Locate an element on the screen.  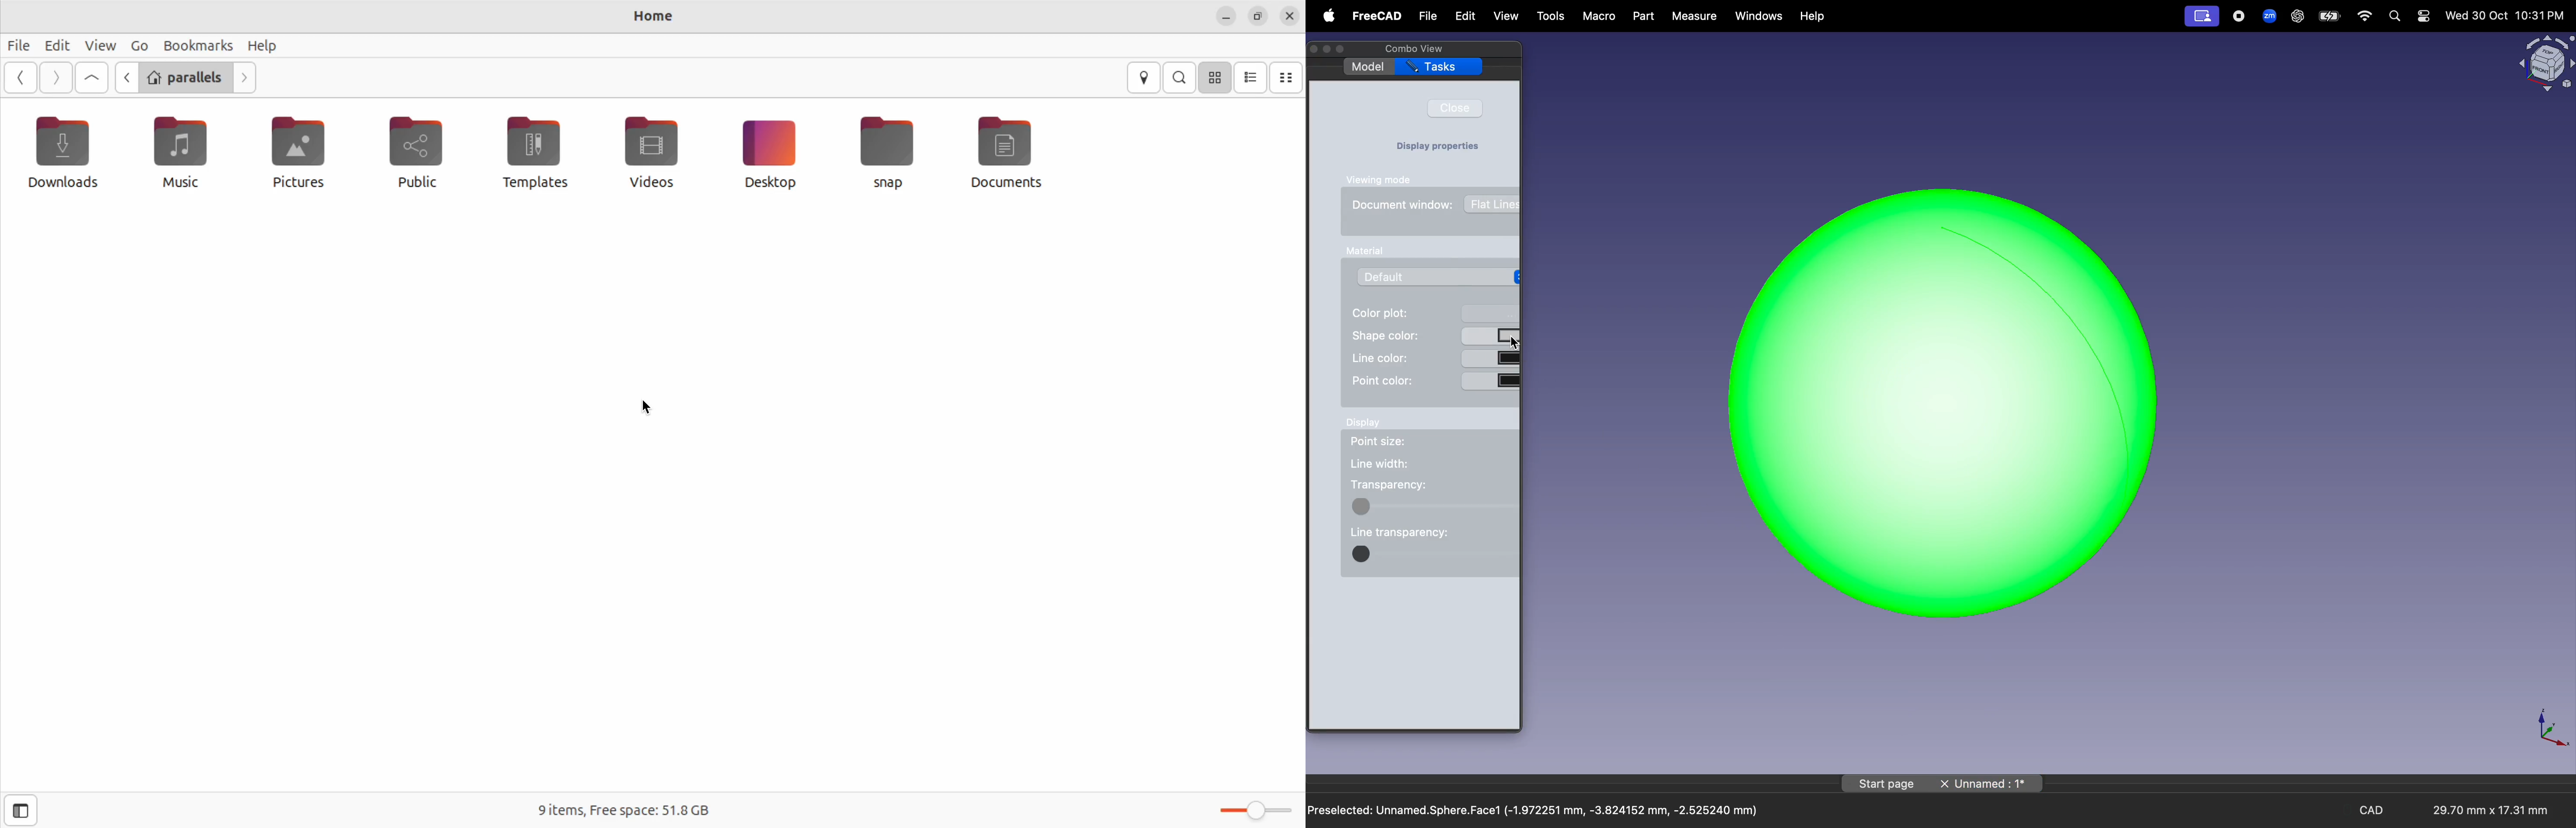
line tranparency is located at coordinates (1403, 534).